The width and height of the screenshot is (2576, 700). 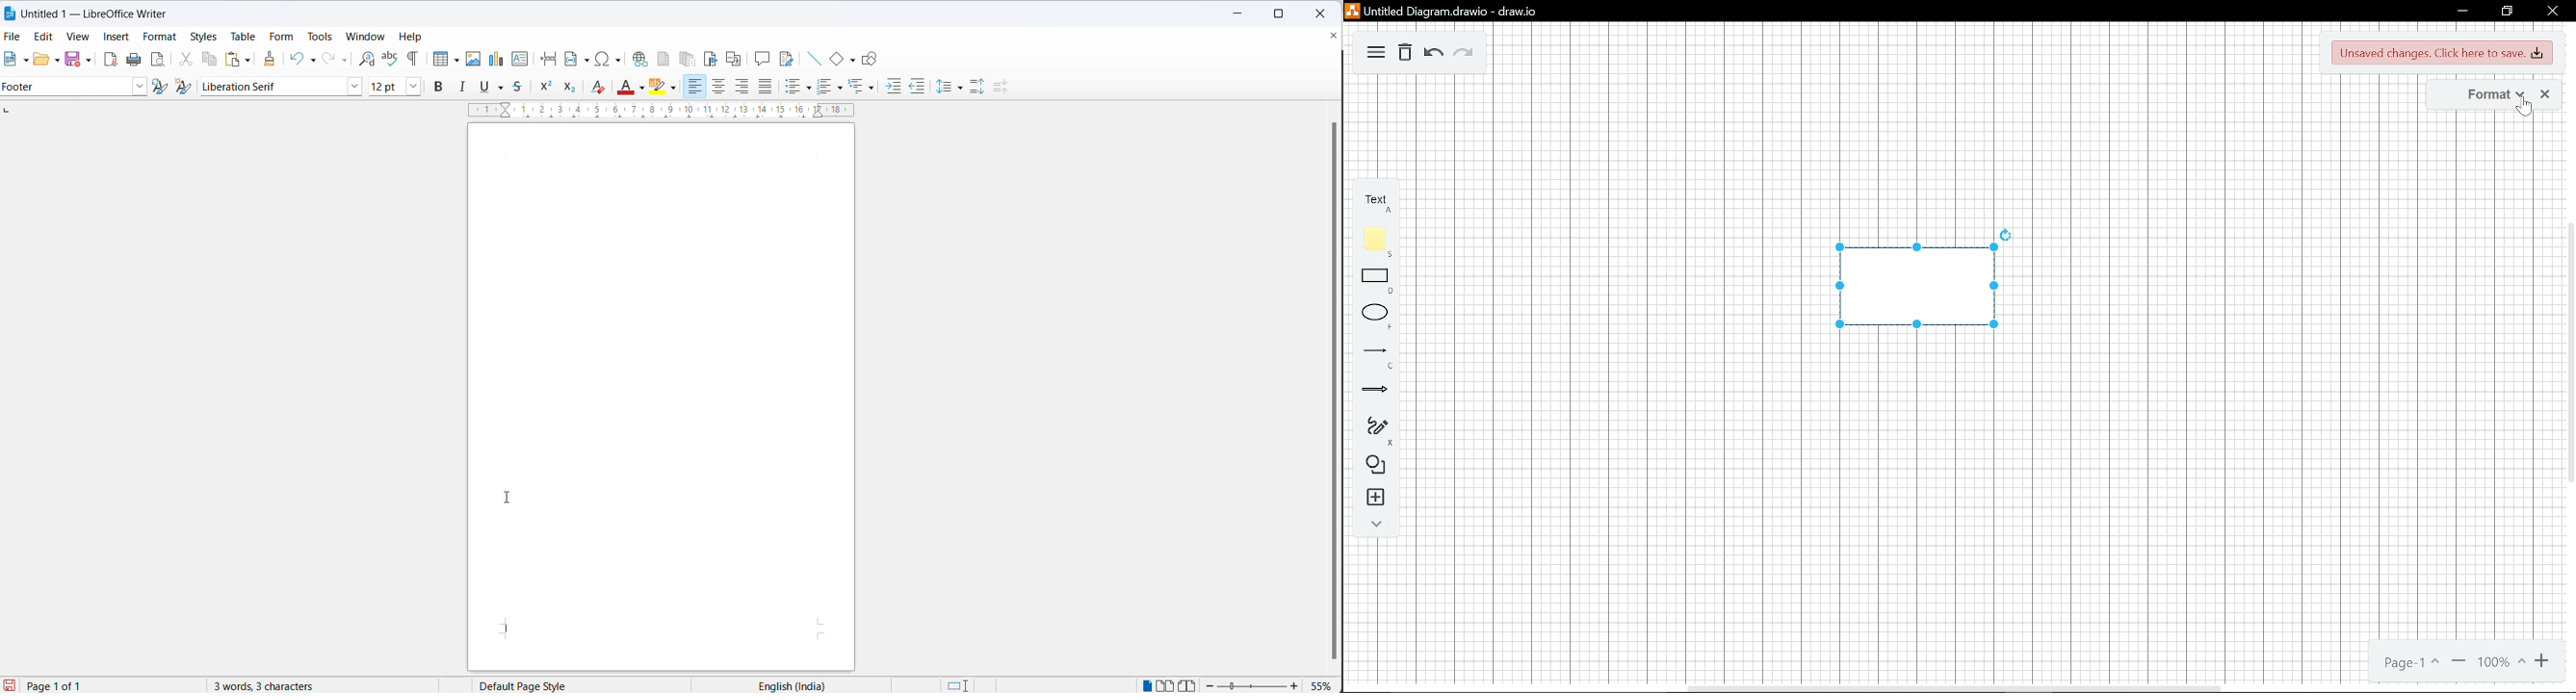 What do you see at coordinates (140, 88) in the screenshot?
I see `style options` at bounding box center [140, 88].